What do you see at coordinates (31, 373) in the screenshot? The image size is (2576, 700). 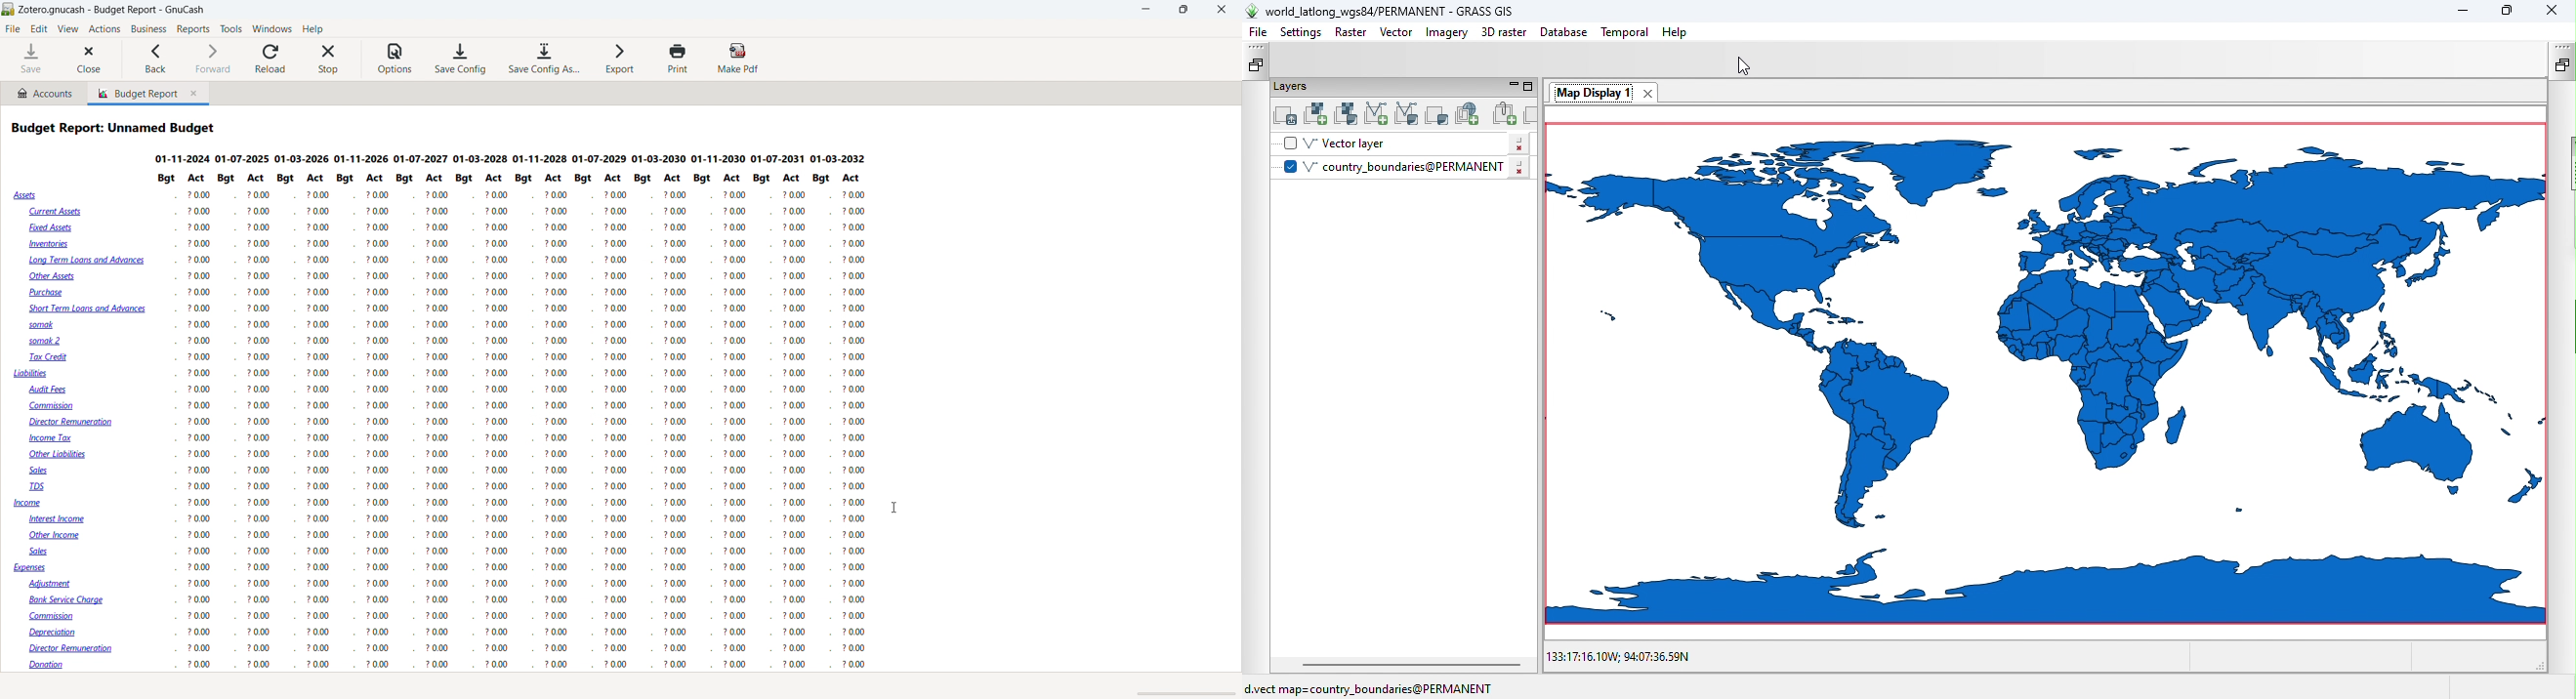 I see `Liabilities` at bounding box center [31, 373].